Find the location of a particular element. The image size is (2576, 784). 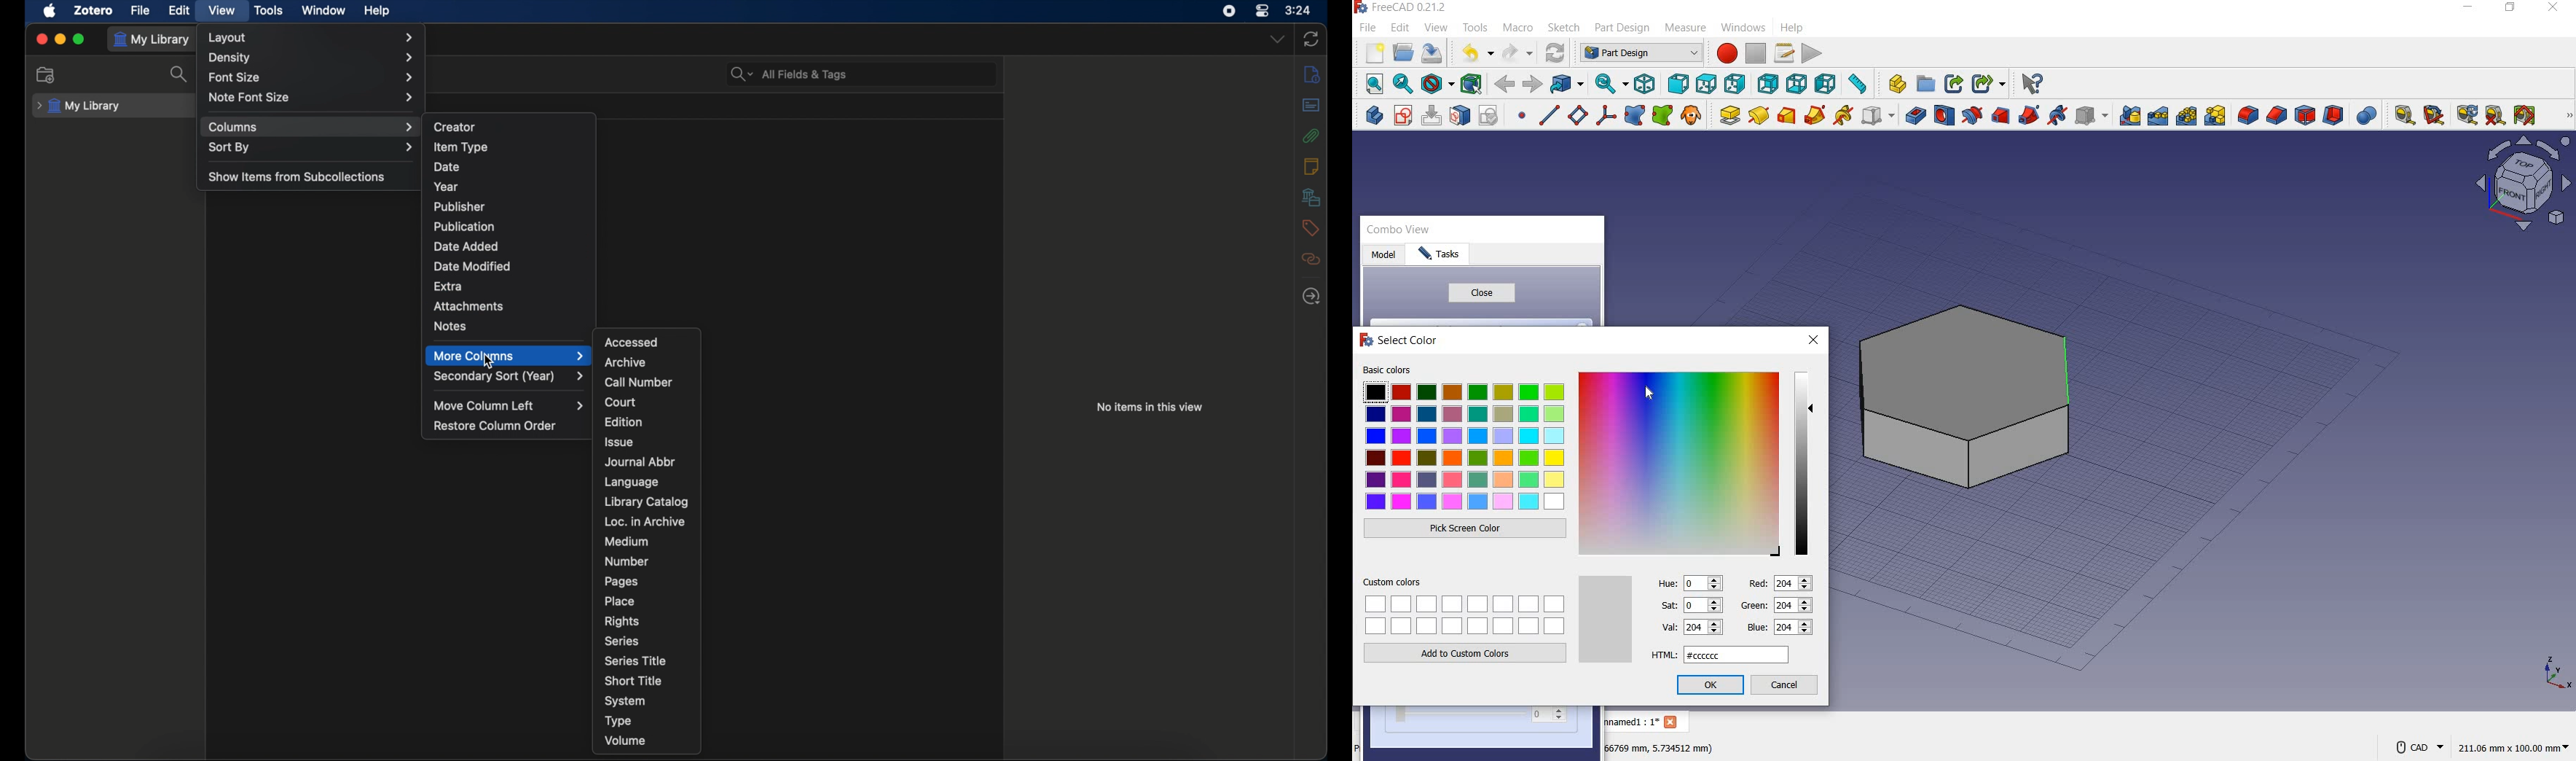

Hue: 0 is located at coordinates (1691, 582).